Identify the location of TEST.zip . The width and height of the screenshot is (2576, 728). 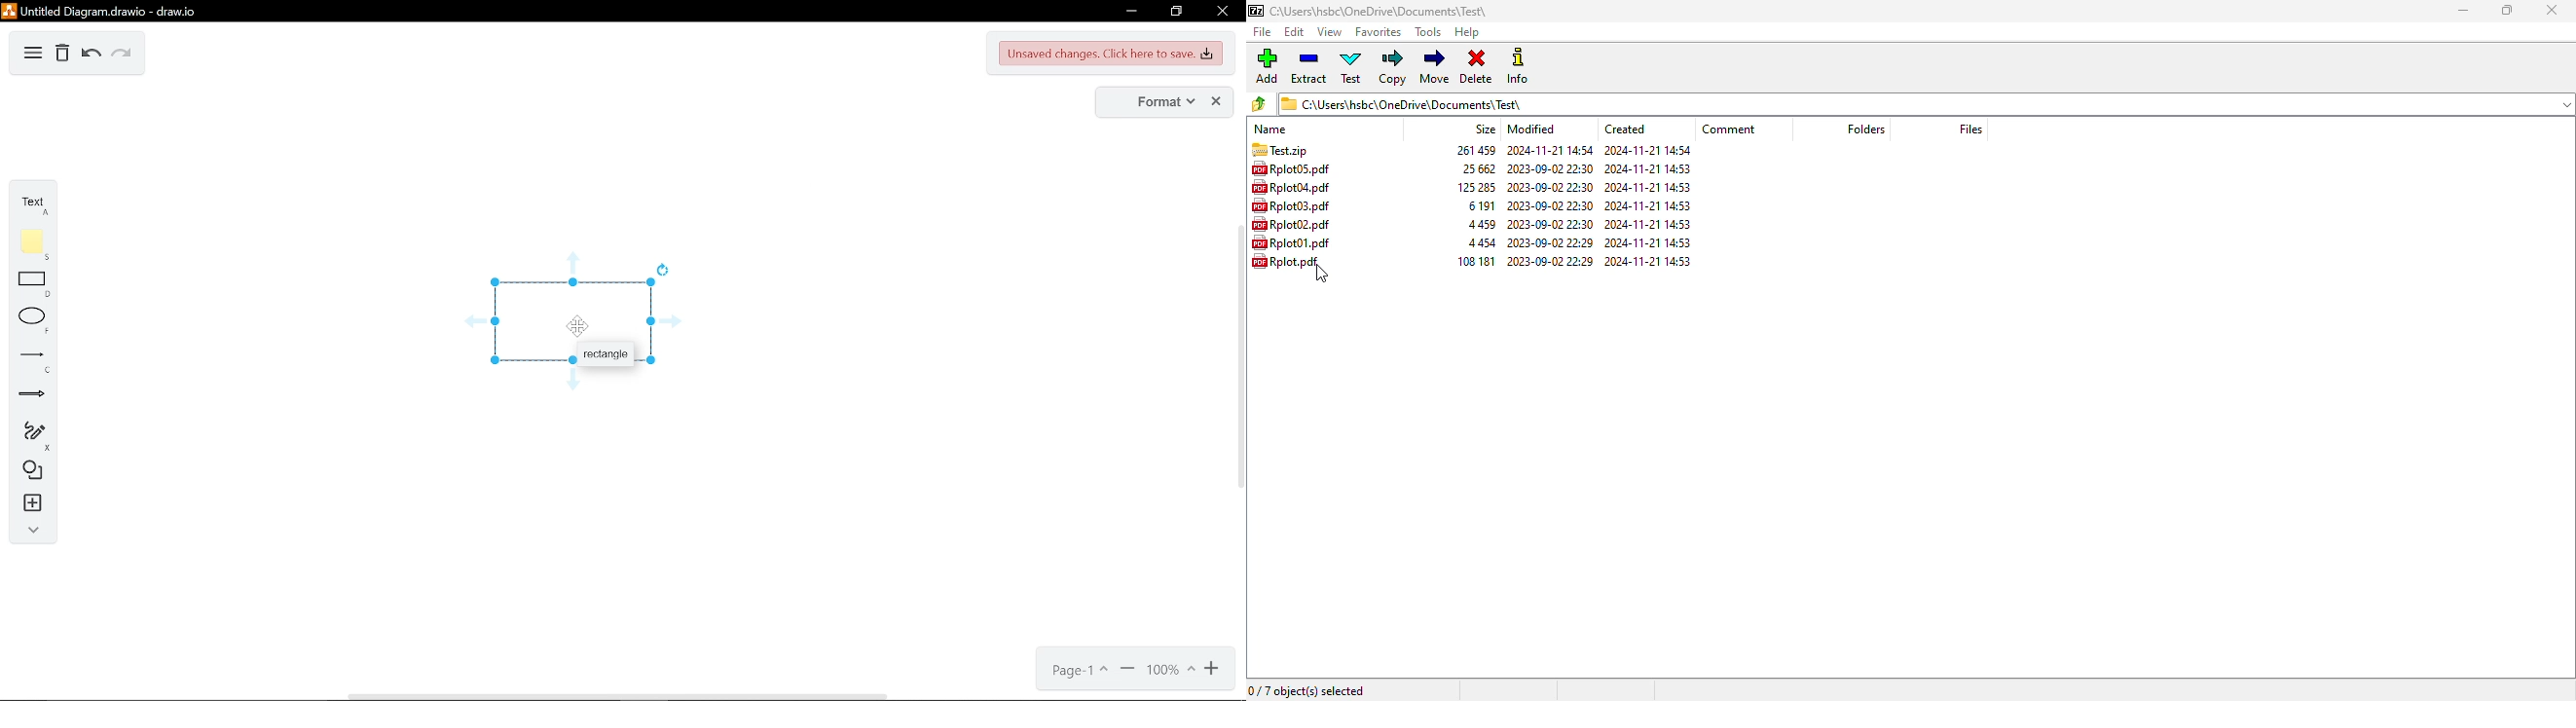
(1277, 148).